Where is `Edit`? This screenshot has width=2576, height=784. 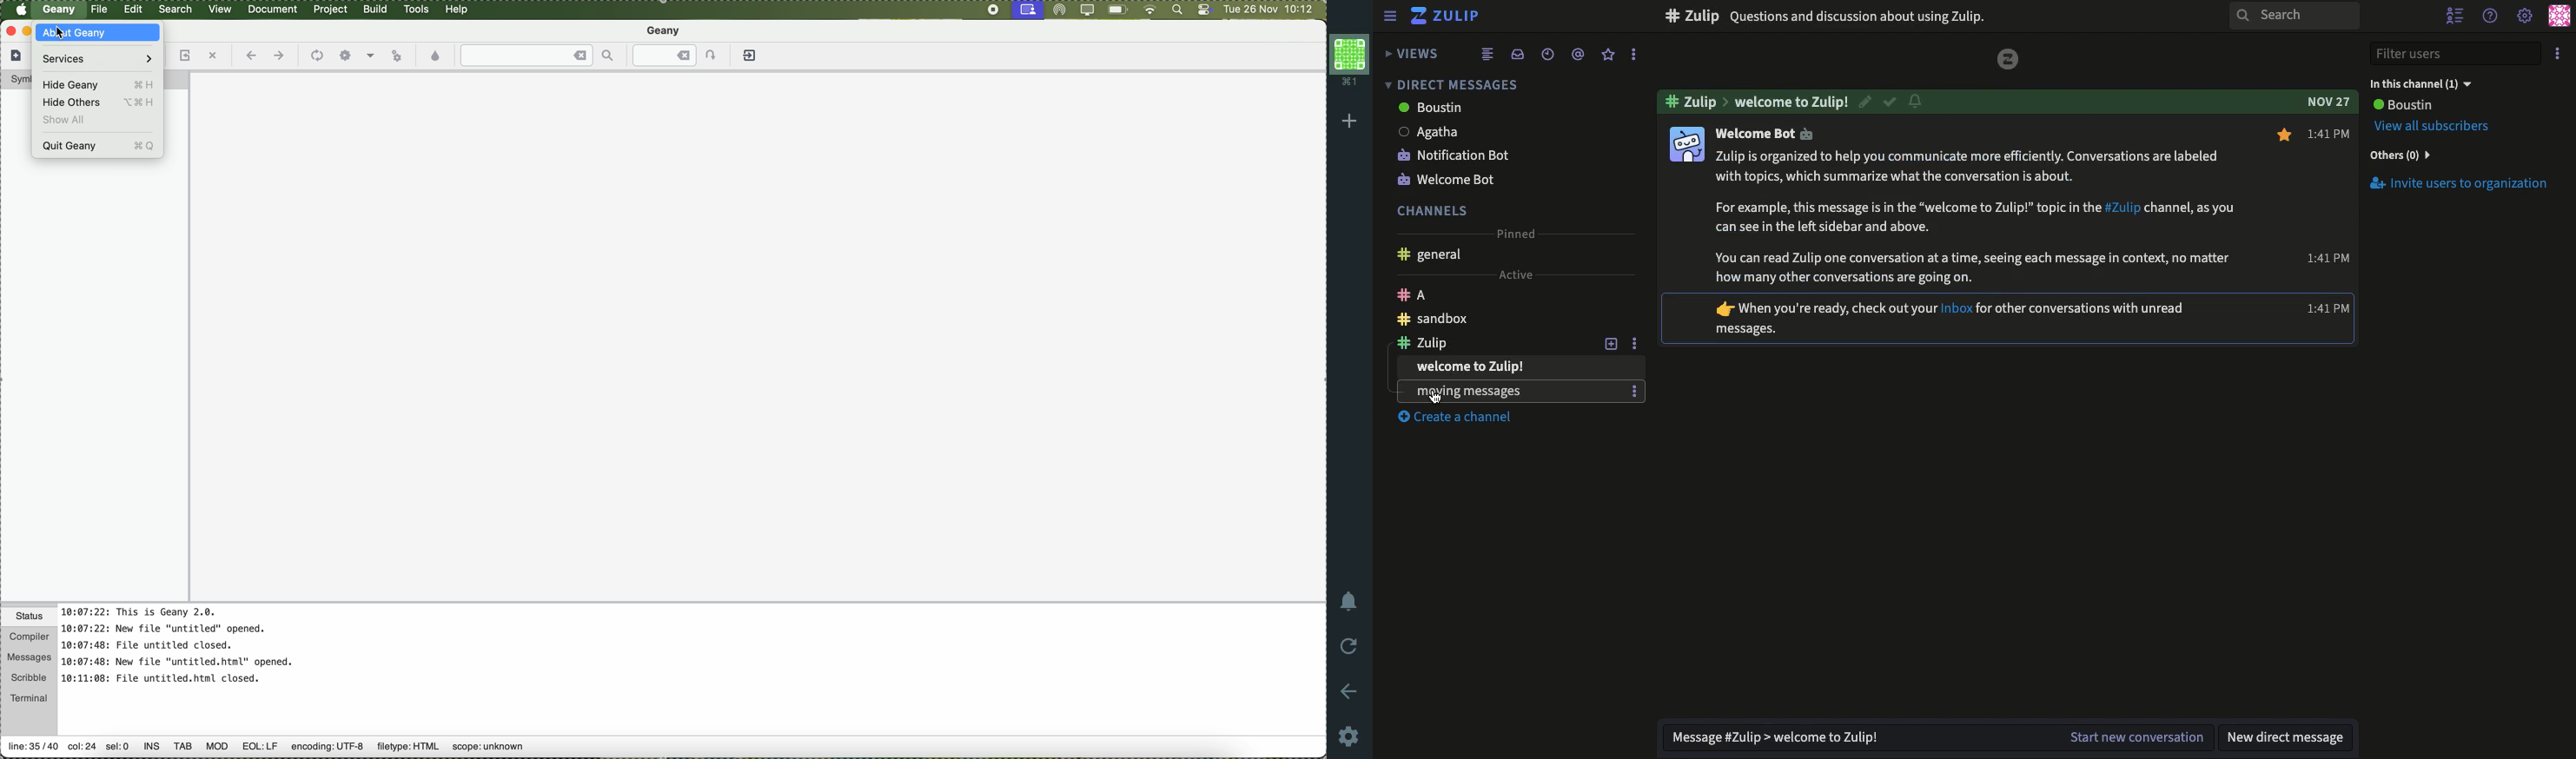
Edit is located at coordinates (1864, 101).